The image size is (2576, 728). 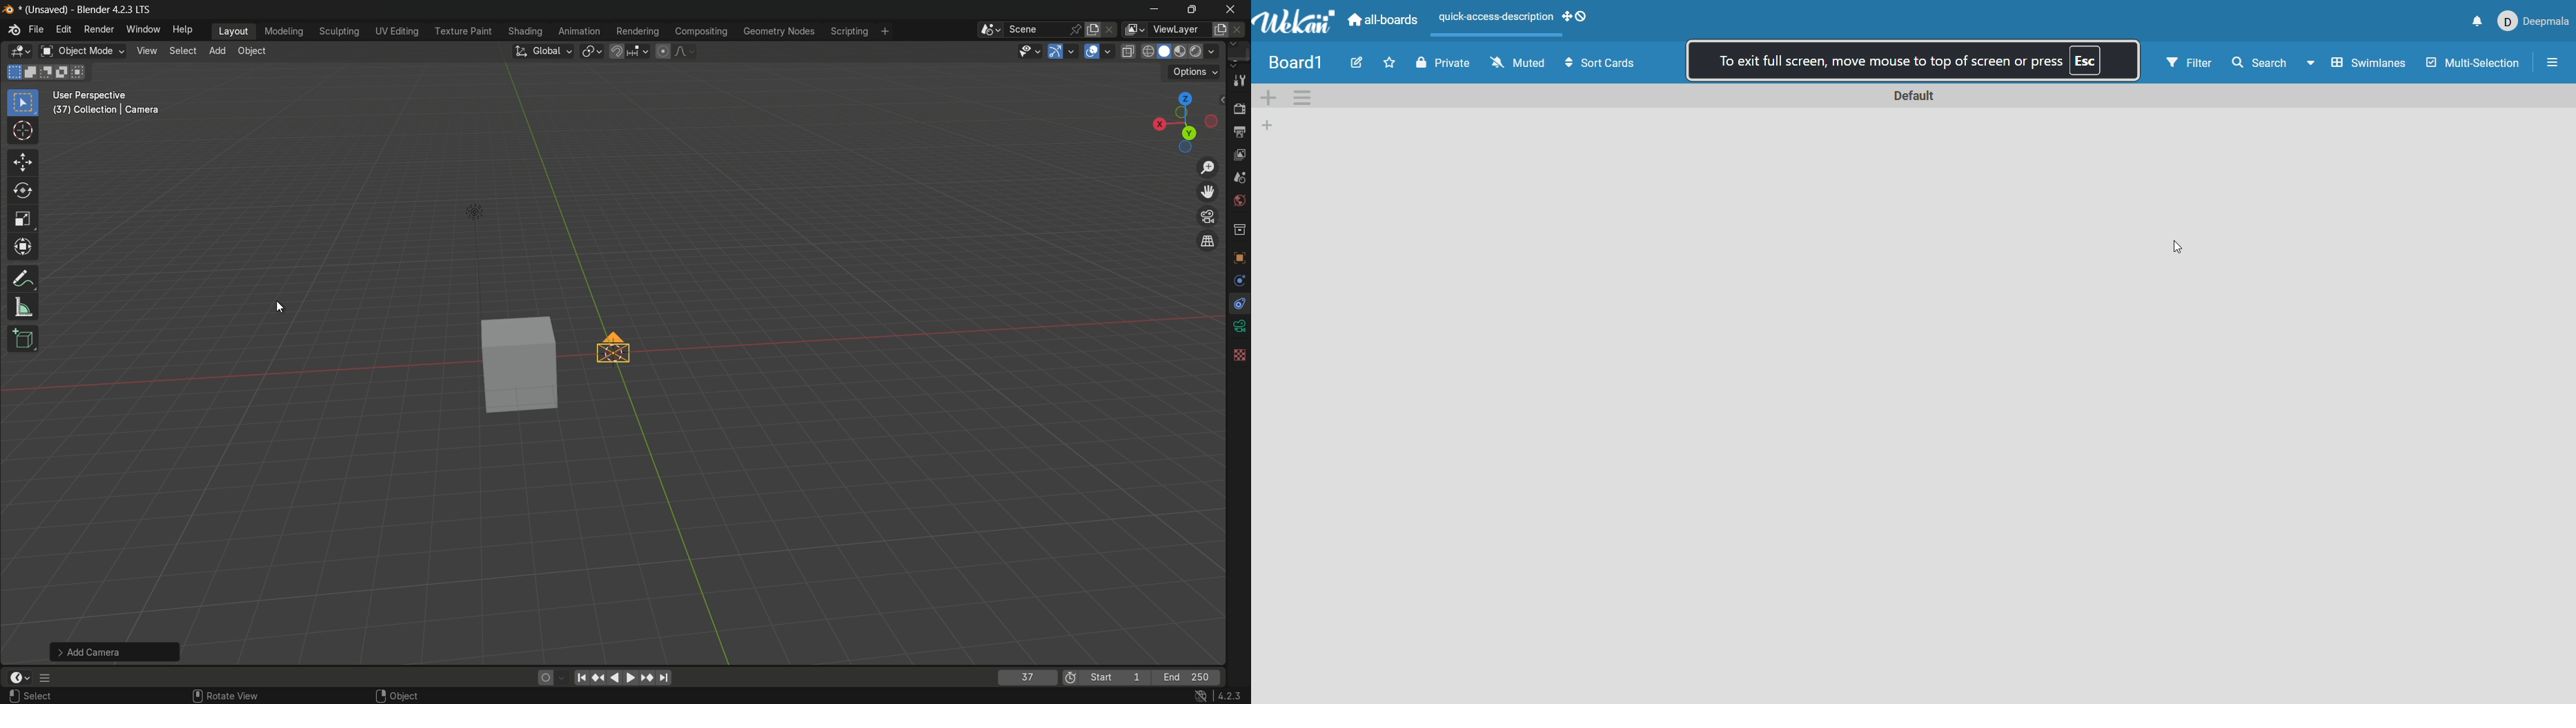 I want to click on subtract existing selection, so click(x=49, y=72).